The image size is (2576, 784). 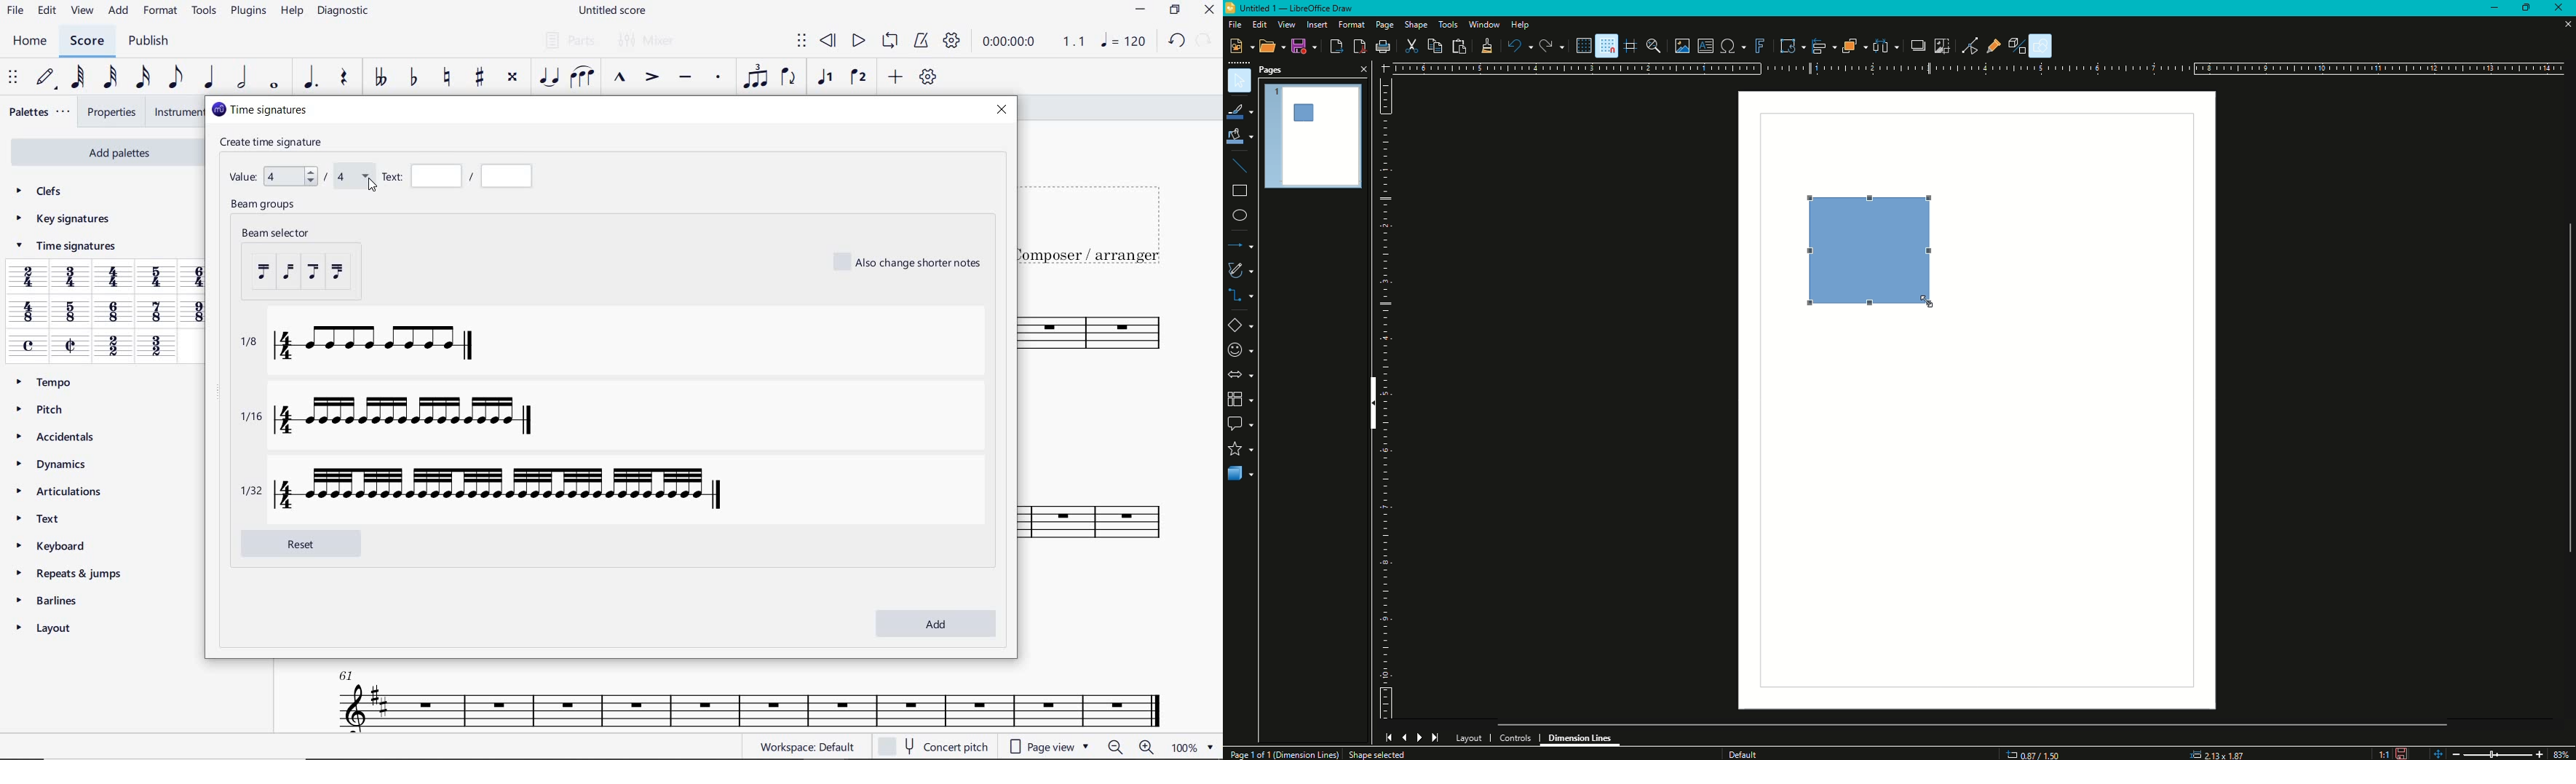 What do you see at coordinates (65, 248) in the screenshot?
I see `TIME SIGNATURES` at bounding box center [65, 248].